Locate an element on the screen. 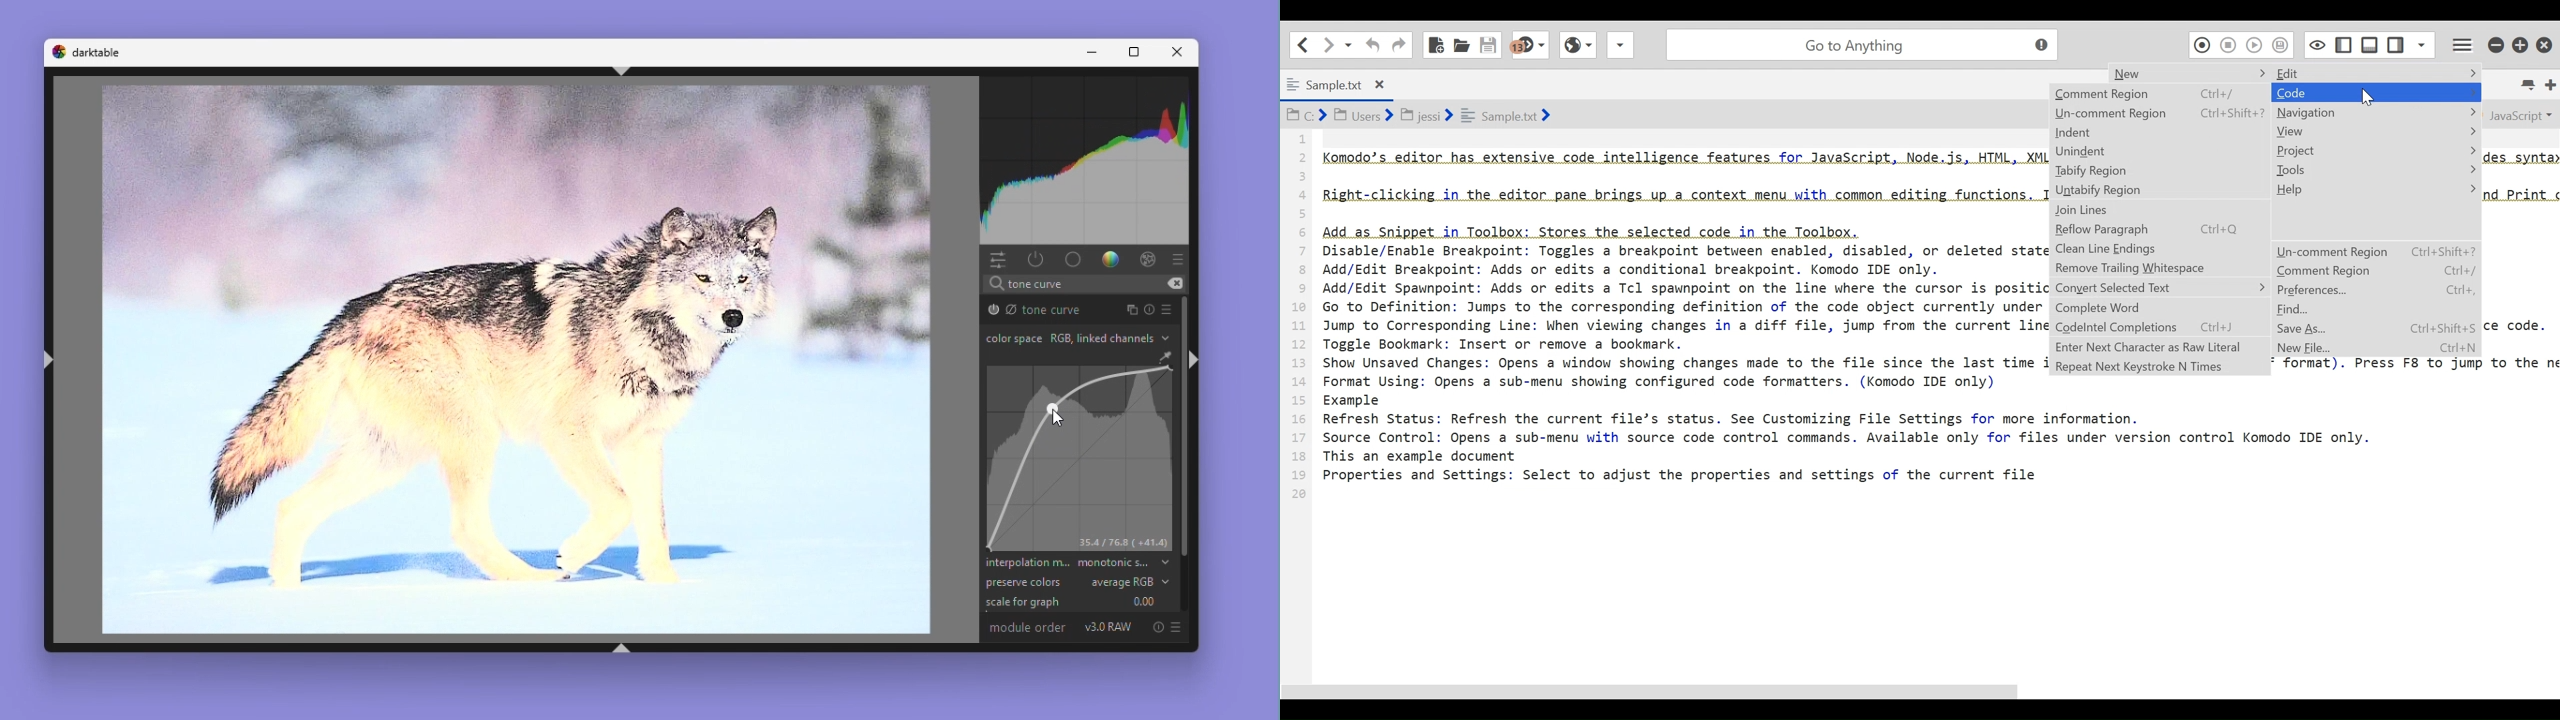 This screenshot has height=728, width=2576. Application menu is located at coordinates (2459, 43).